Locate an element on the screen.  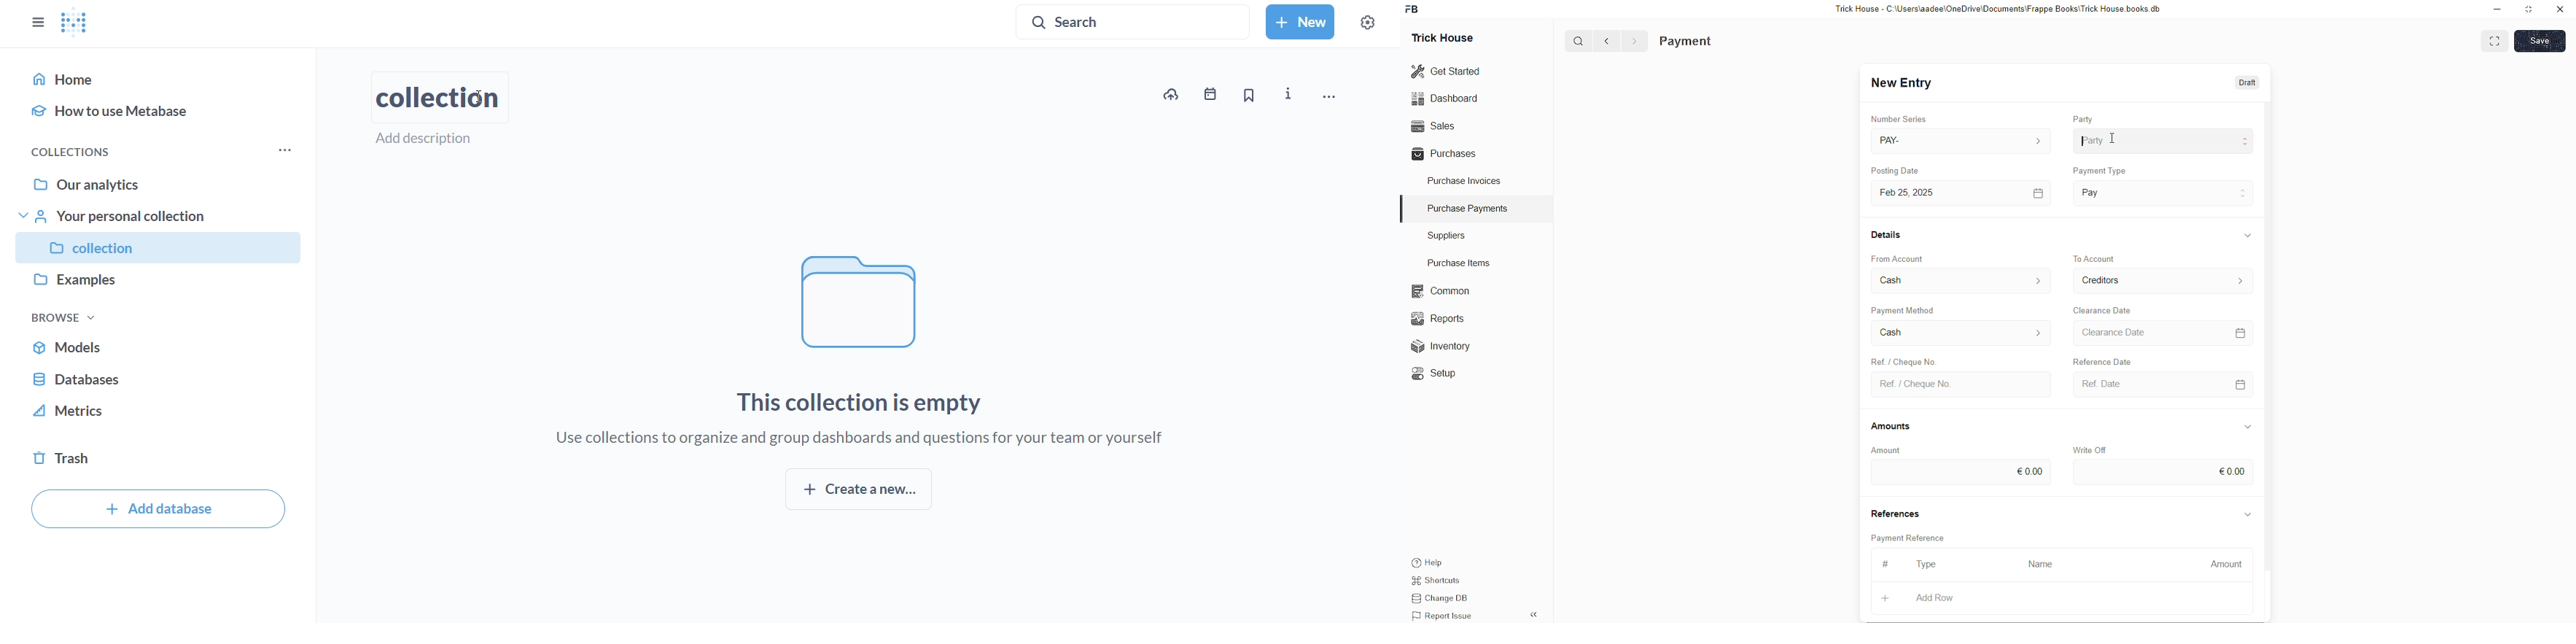
PAY- is located at coordinates (1894, 139).